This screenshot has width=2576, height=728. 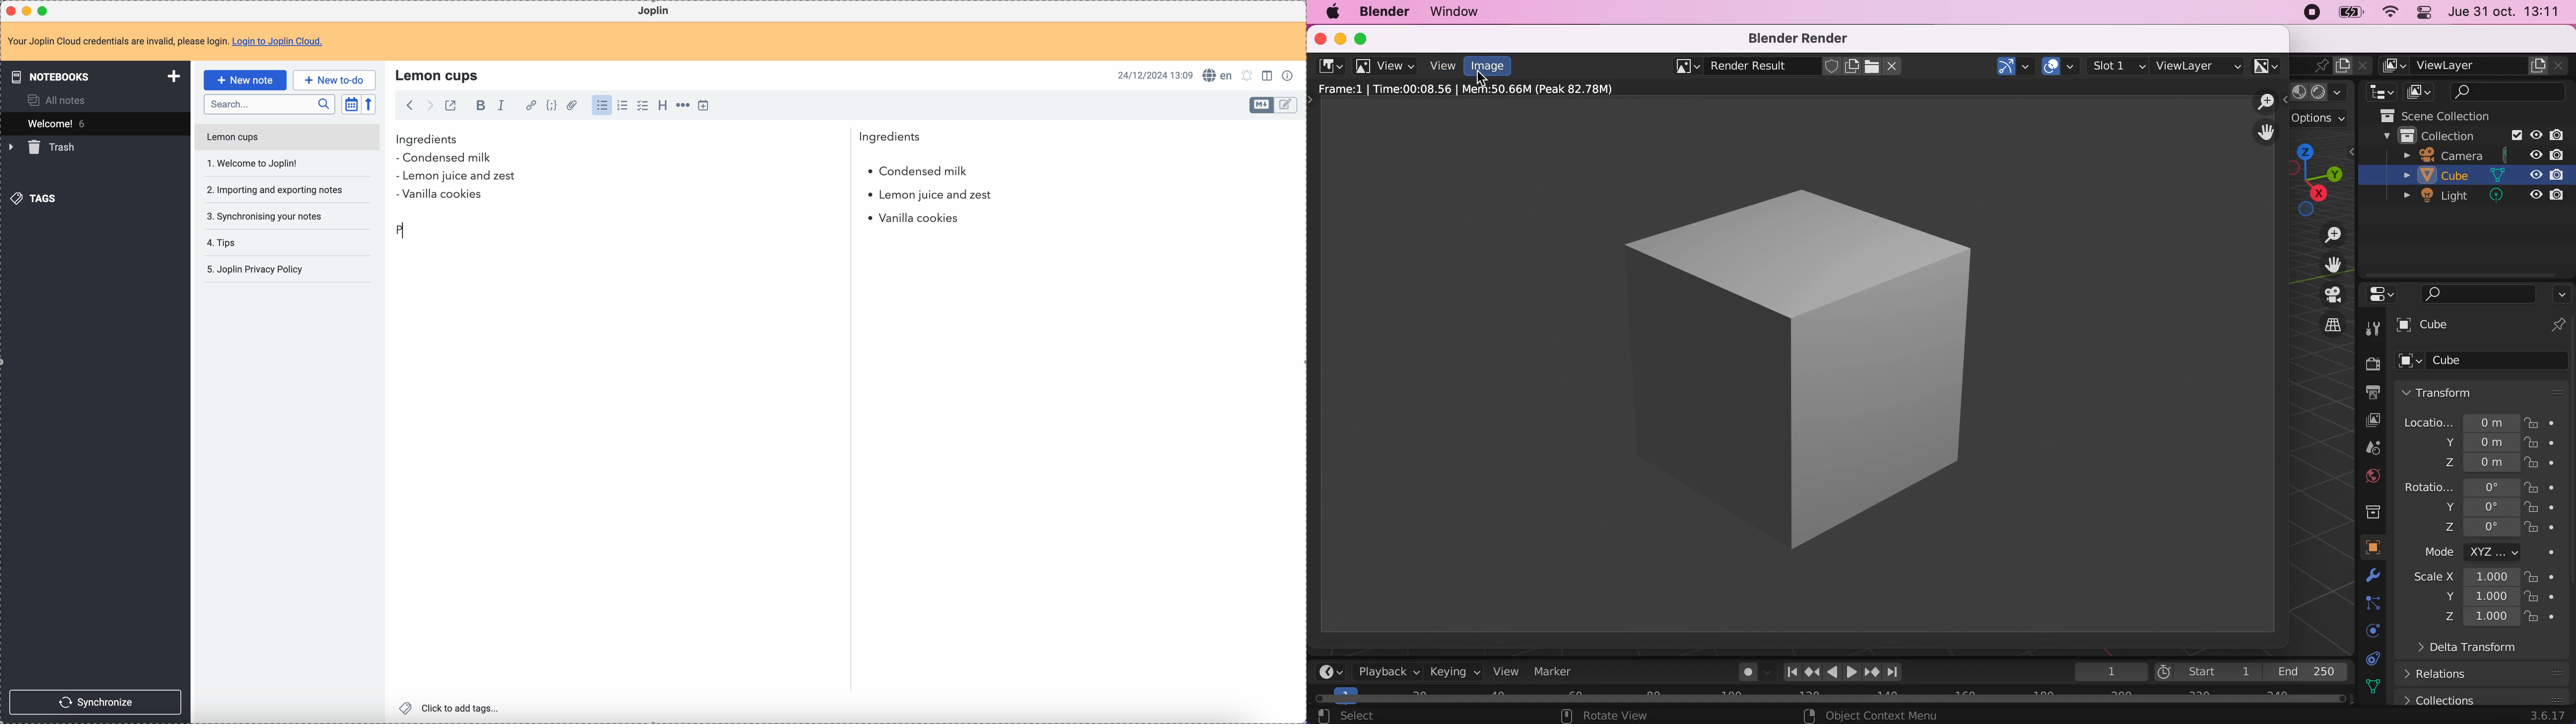 What do you see at coordinates (429, 105) in the screenshot?
I see `foward` at bounding box center [429, 105].